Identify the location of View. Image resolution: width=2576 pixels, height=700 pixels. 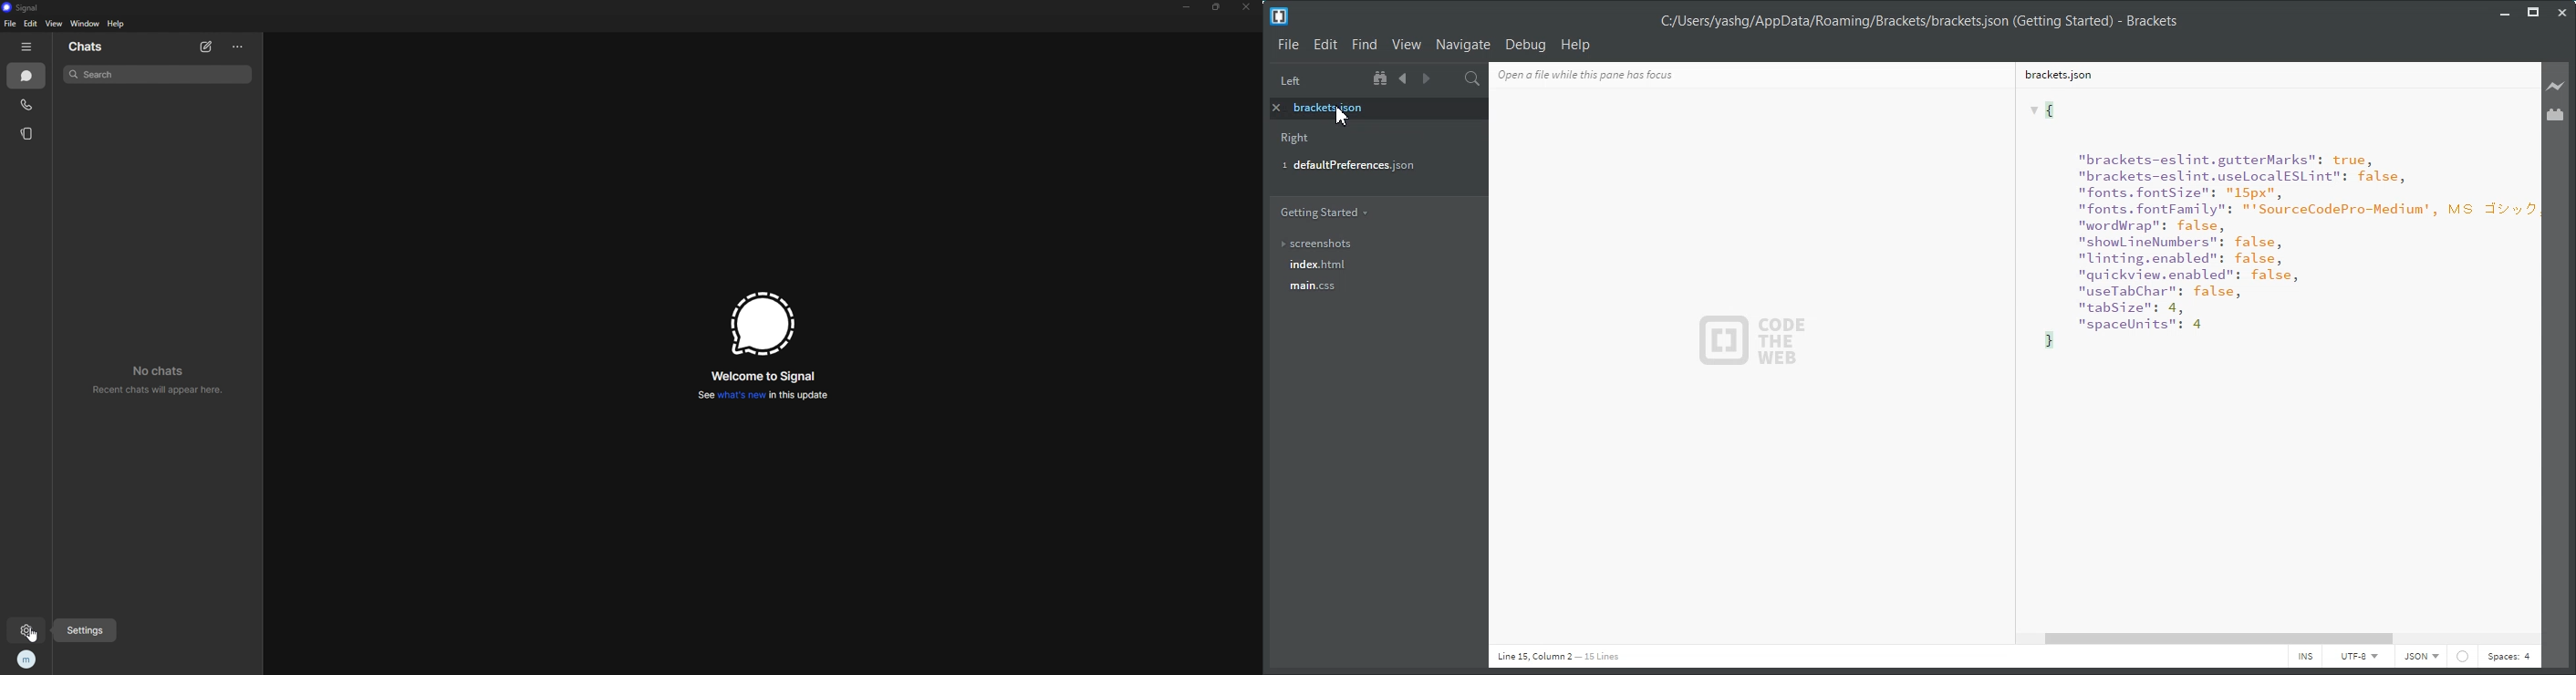
(1406, 45).